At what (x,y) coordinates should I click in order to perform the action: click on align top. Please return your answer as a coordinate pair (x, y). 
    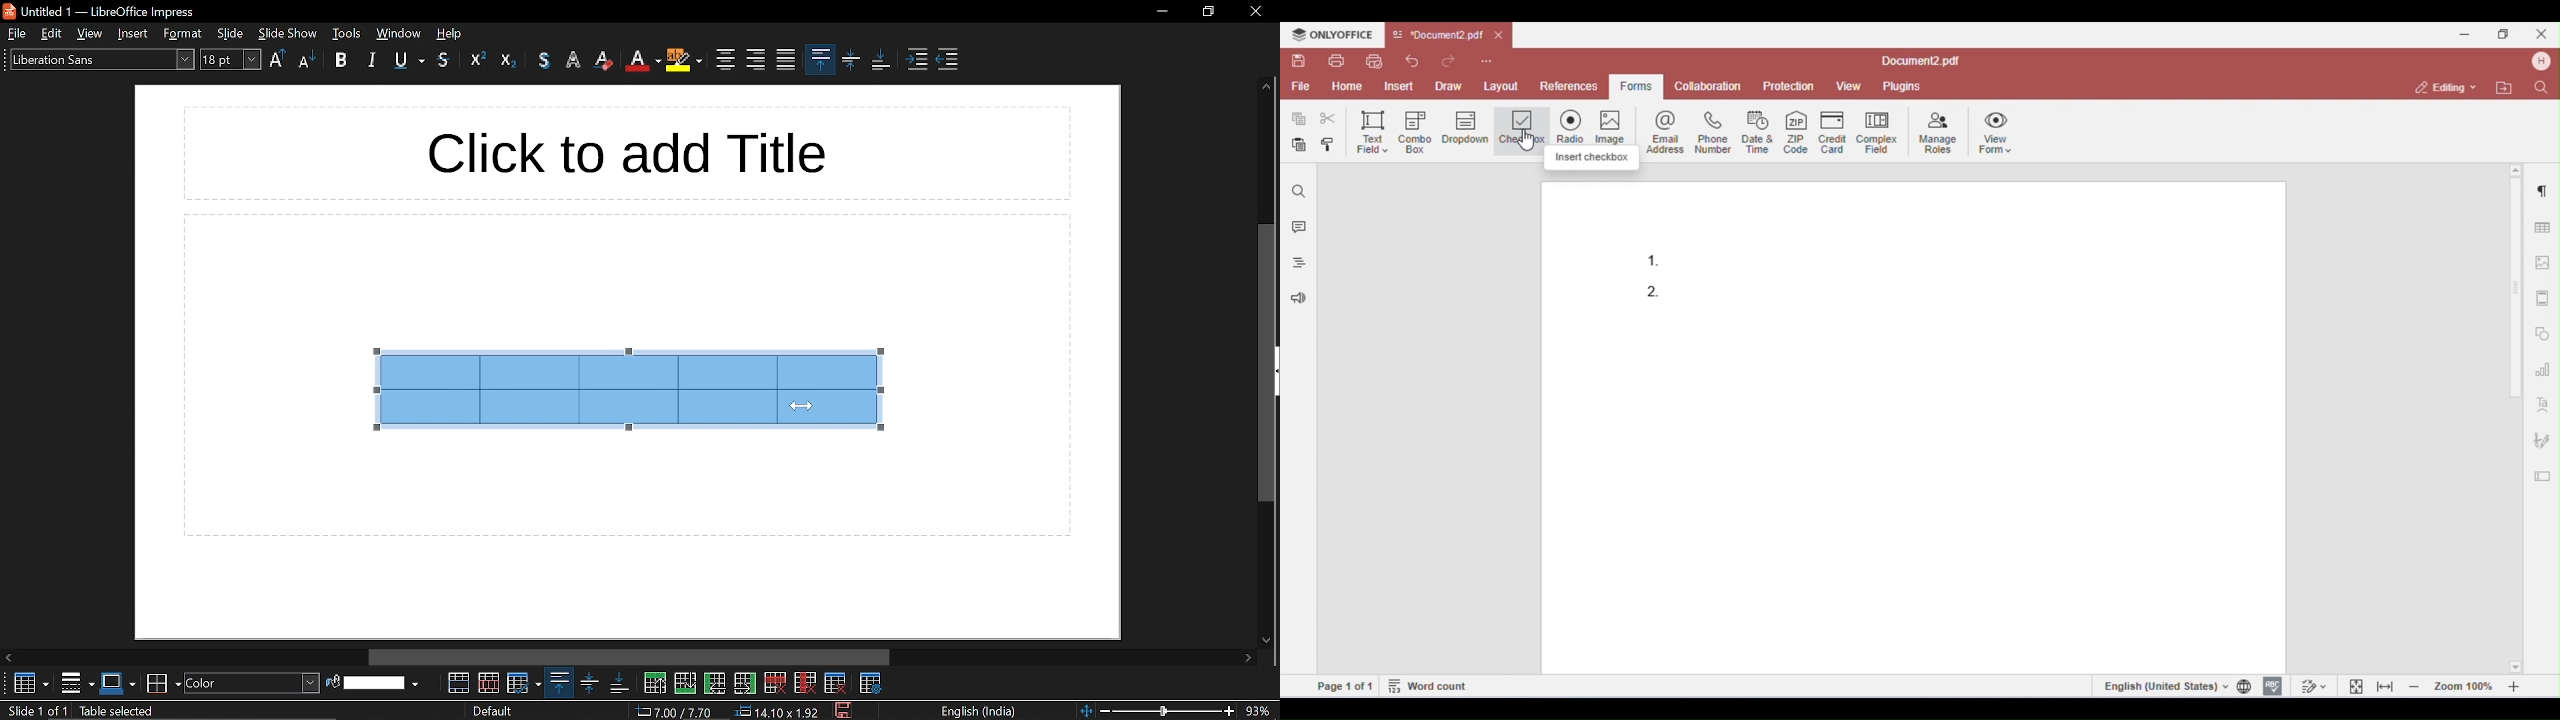
    Looking at the image, I should click on (821, 59).